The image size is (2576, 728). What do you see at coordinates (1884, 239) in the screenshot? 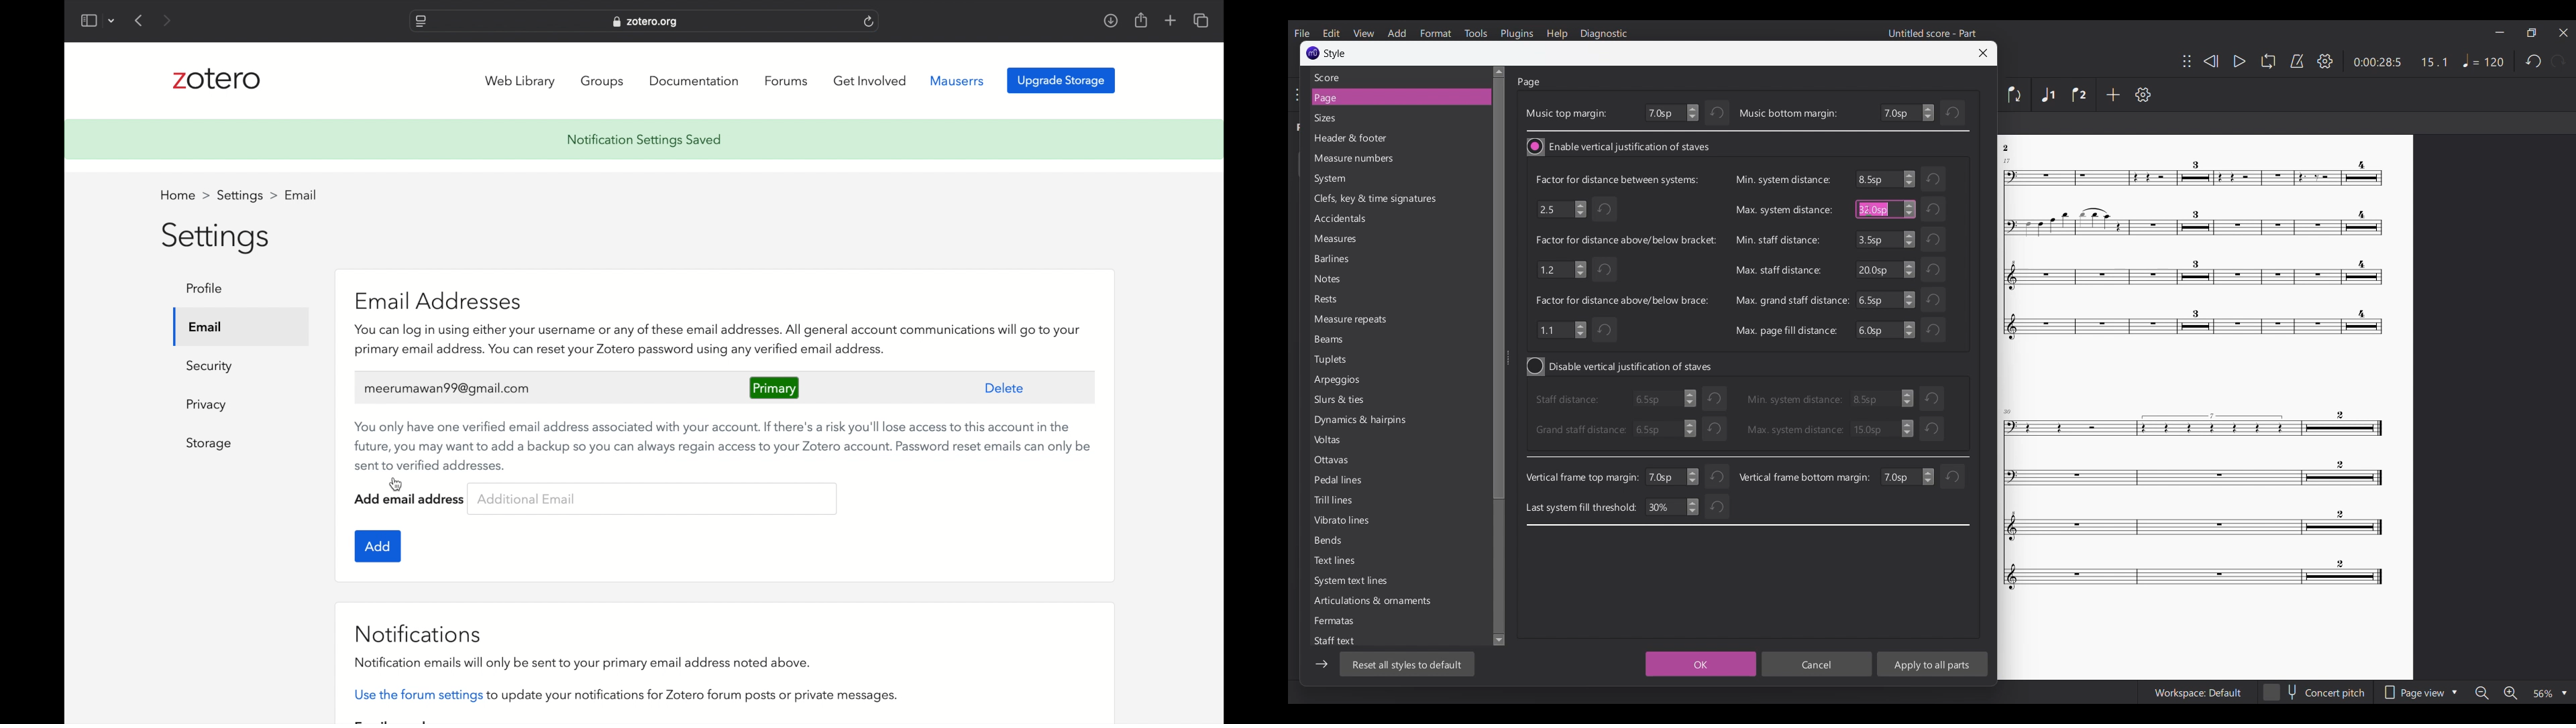
I see `3.5sp` at bounding box center [1884, 239].